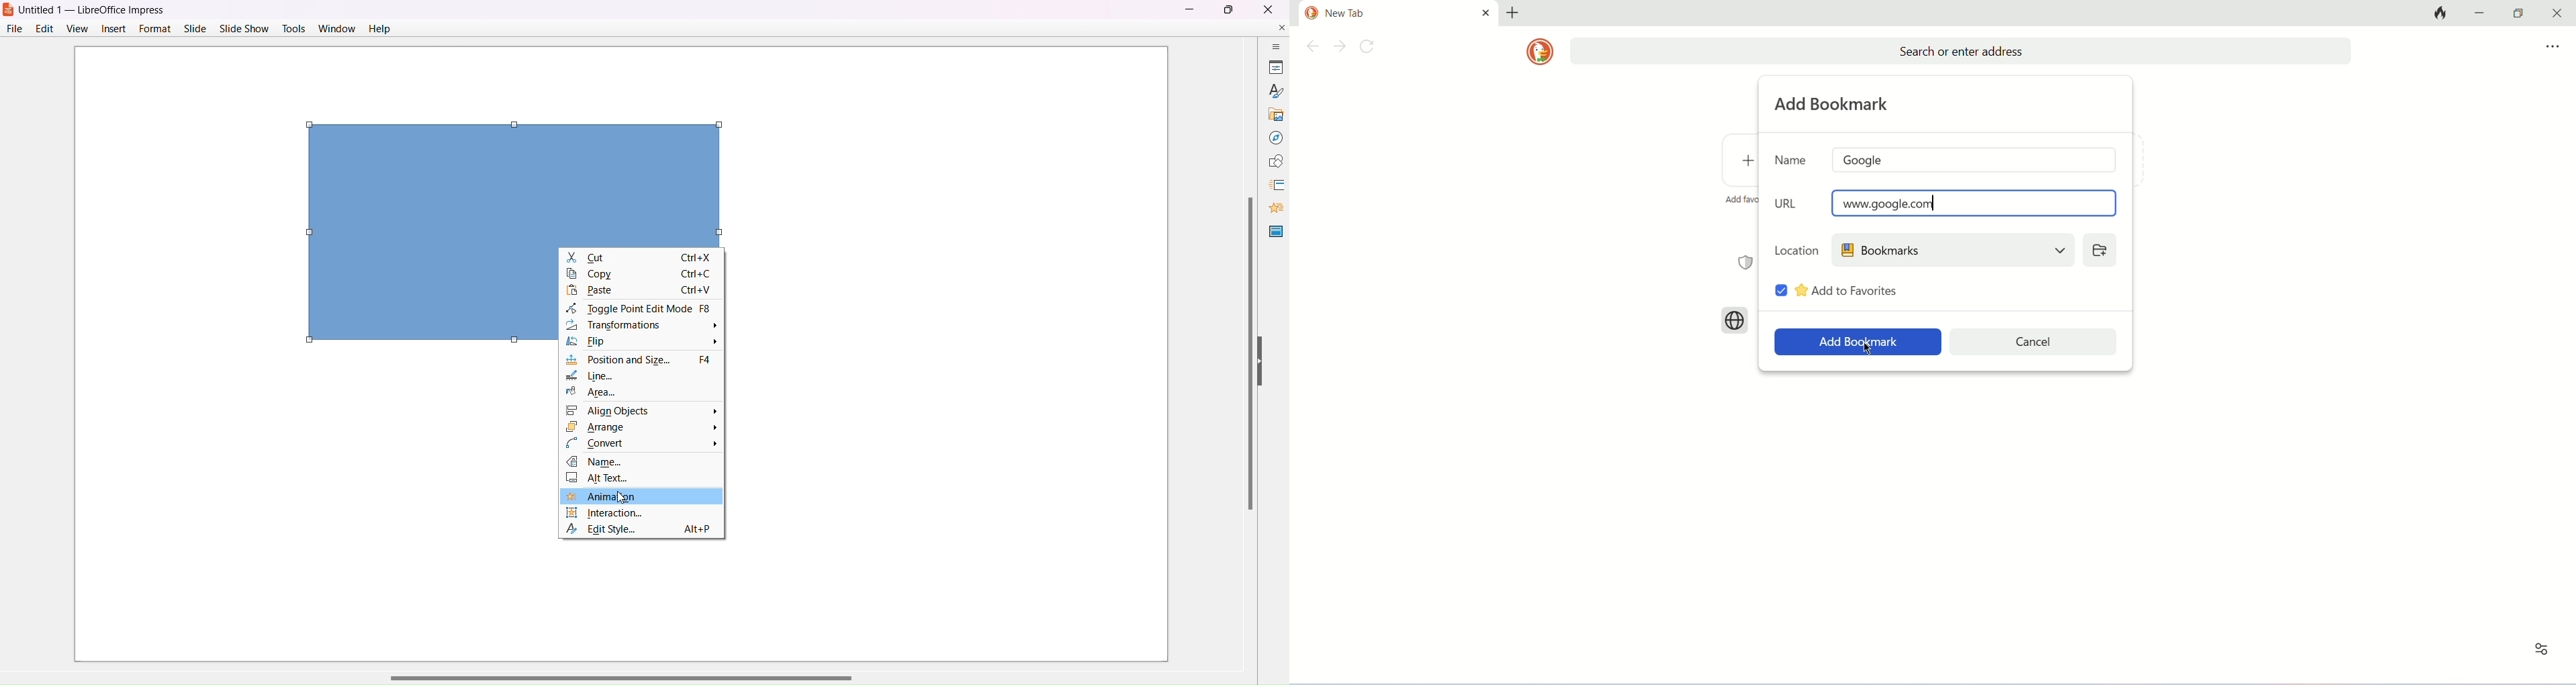 The image size is (2576, 700). Describe the element at coordinates (294, 28) in the screenshot. I see `Tools` at that location.